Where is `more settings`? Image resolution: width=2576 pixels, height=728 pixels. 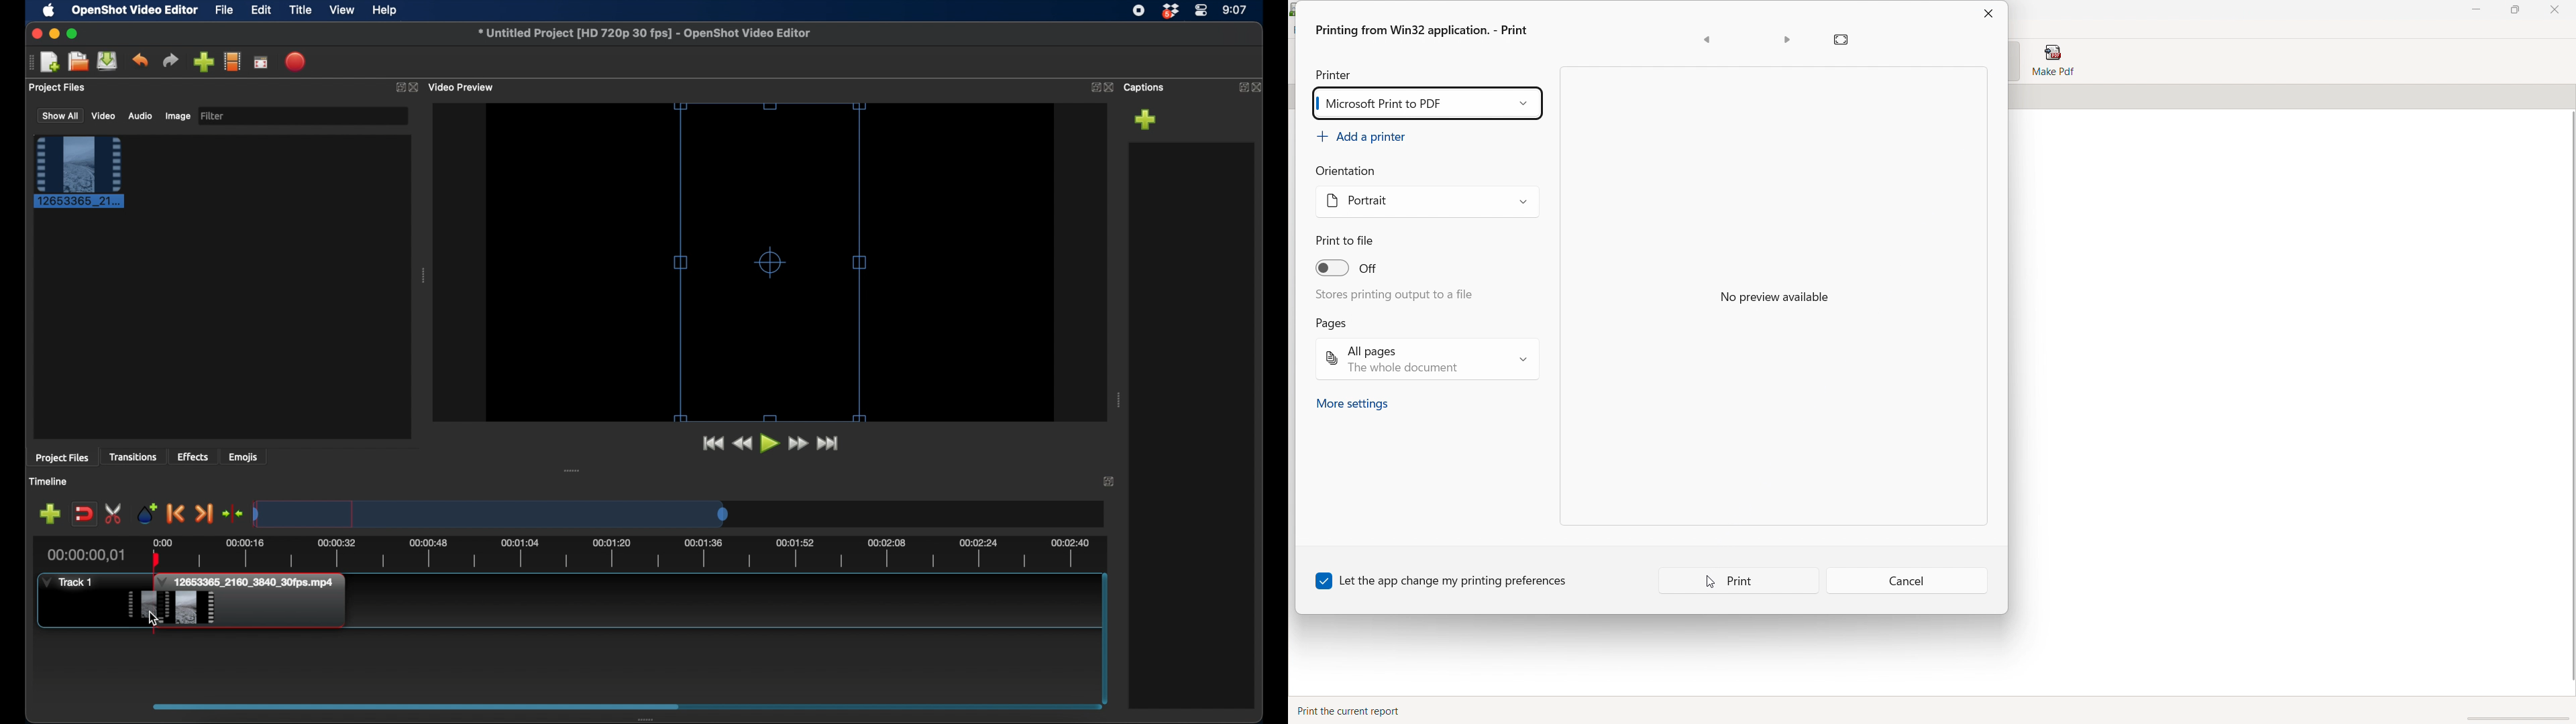 more settings is located at coordinates (1354, 405).